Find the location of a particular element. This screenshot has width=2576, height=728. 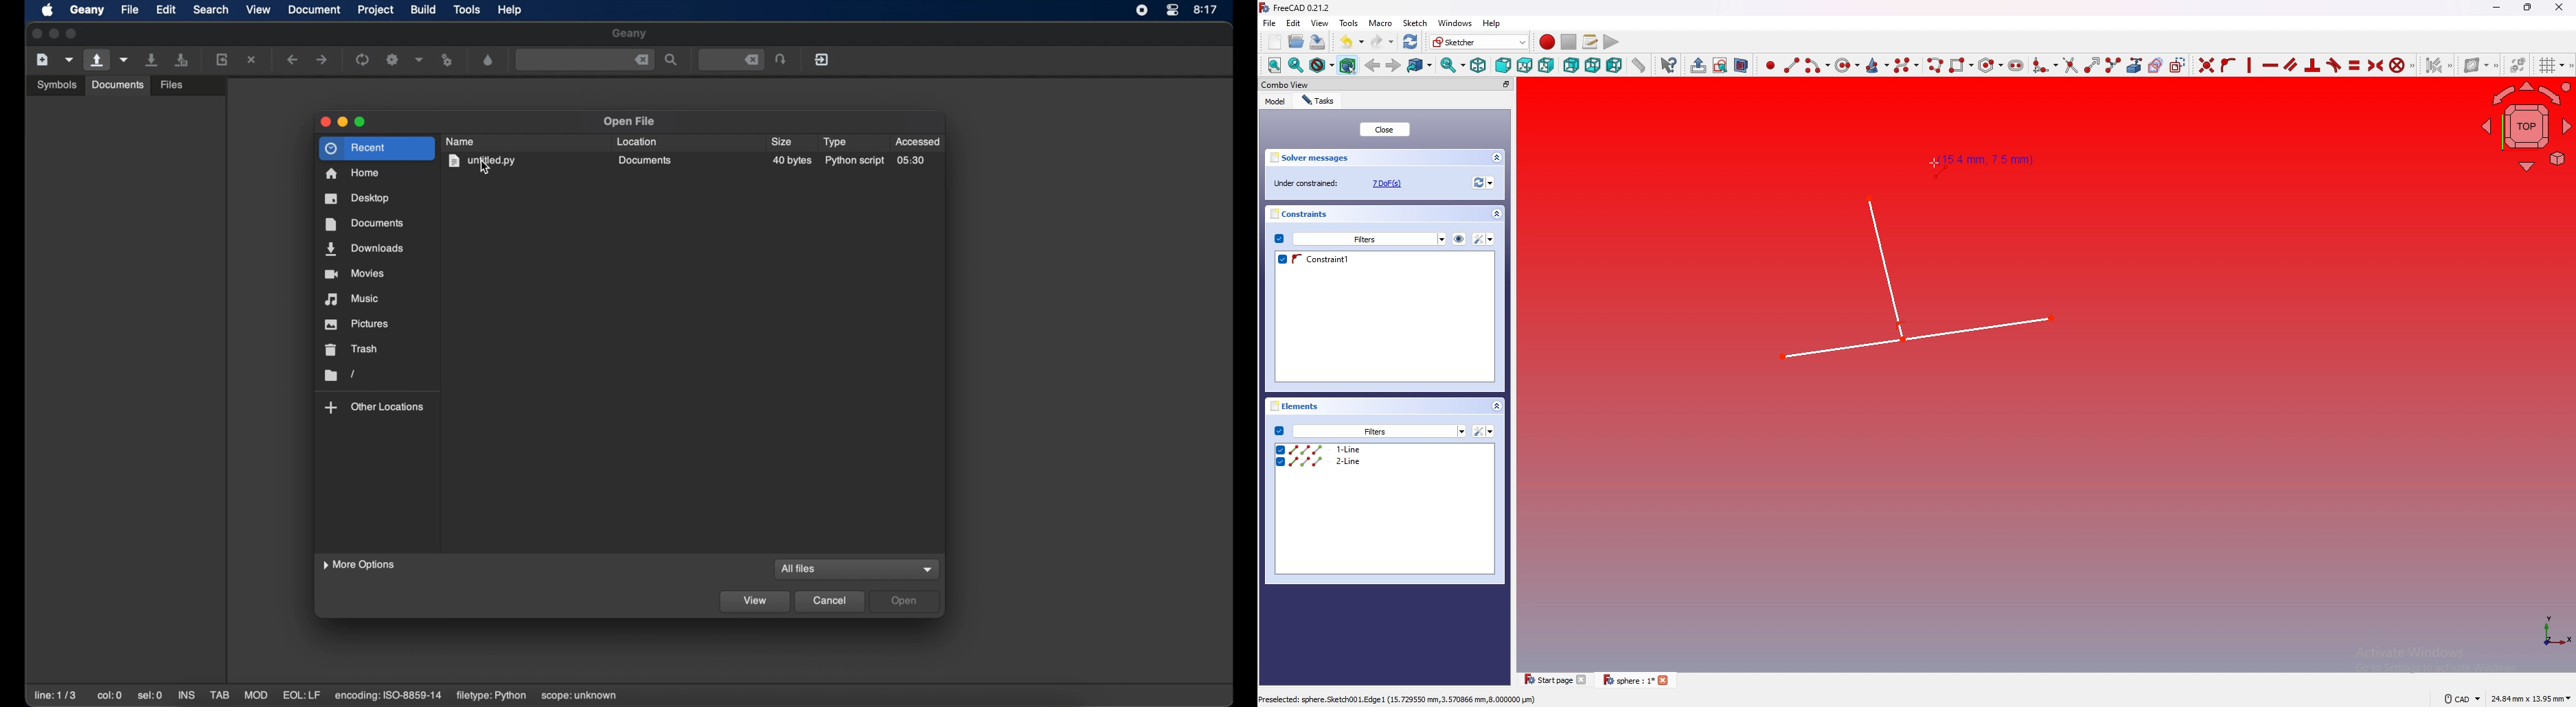

Settings is located at coordinates (1484, 239).